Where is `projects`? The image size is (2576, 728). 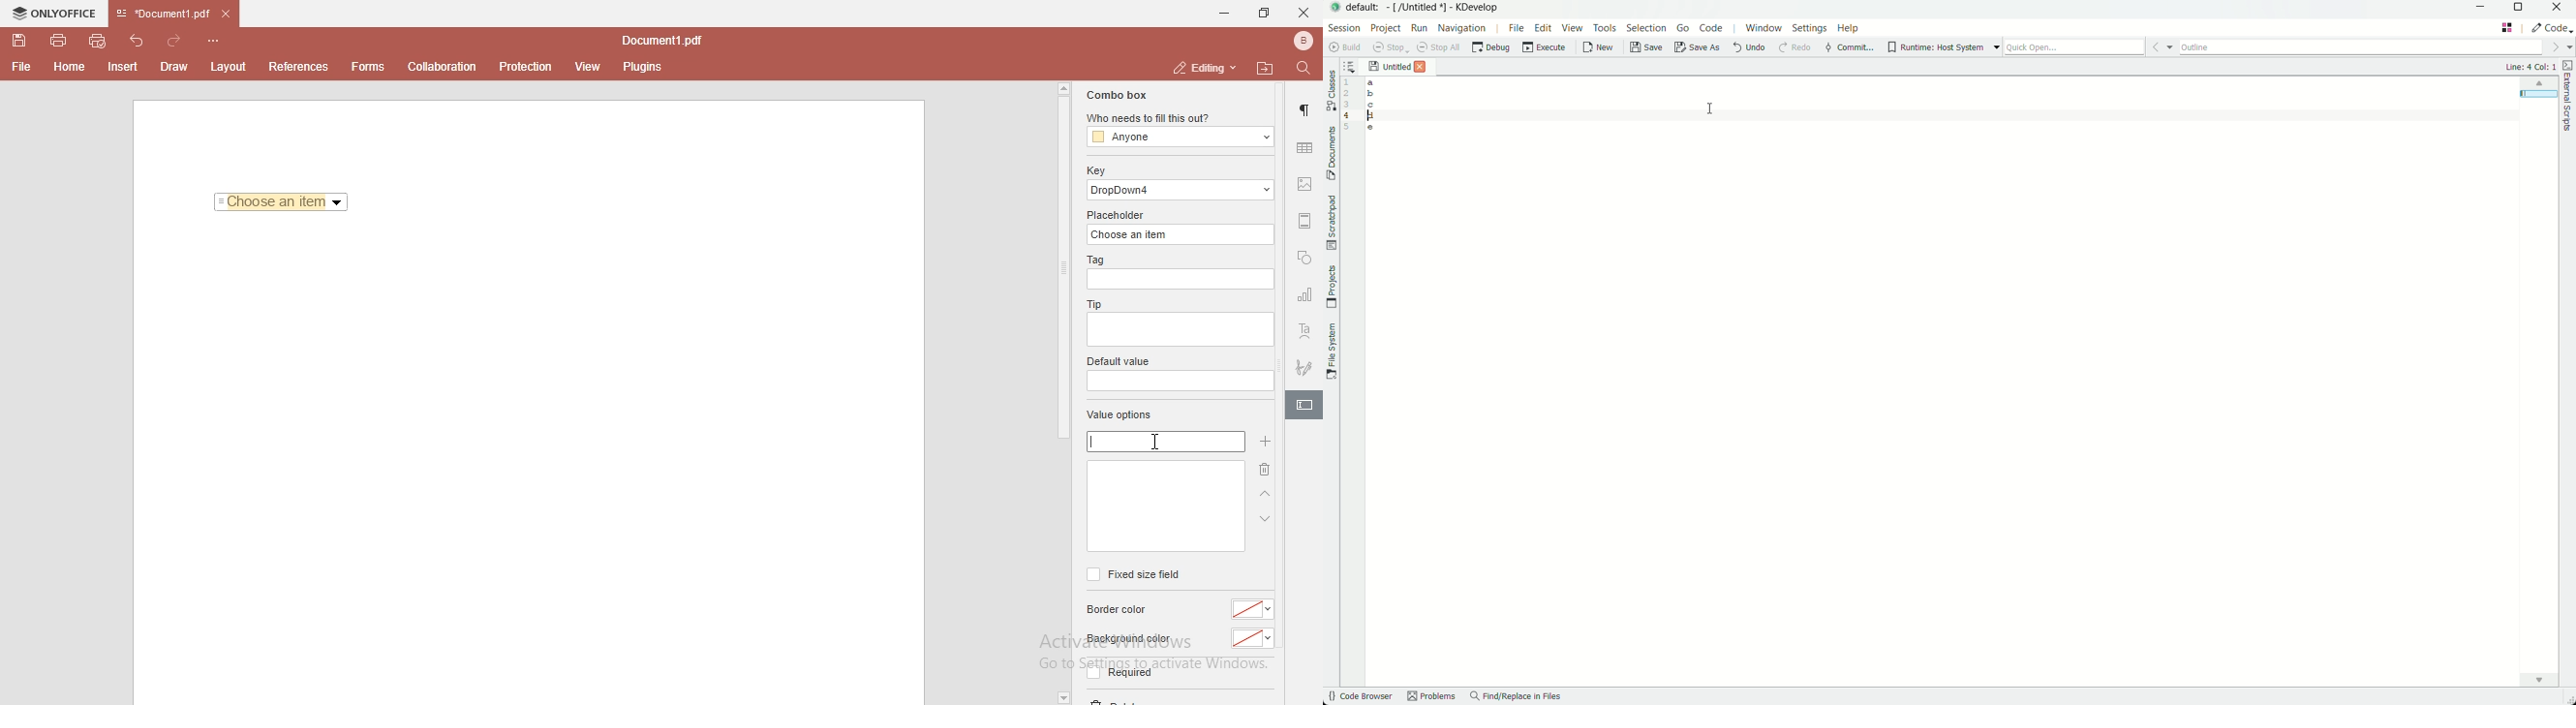
projects is located at coordinates (1332, 286).